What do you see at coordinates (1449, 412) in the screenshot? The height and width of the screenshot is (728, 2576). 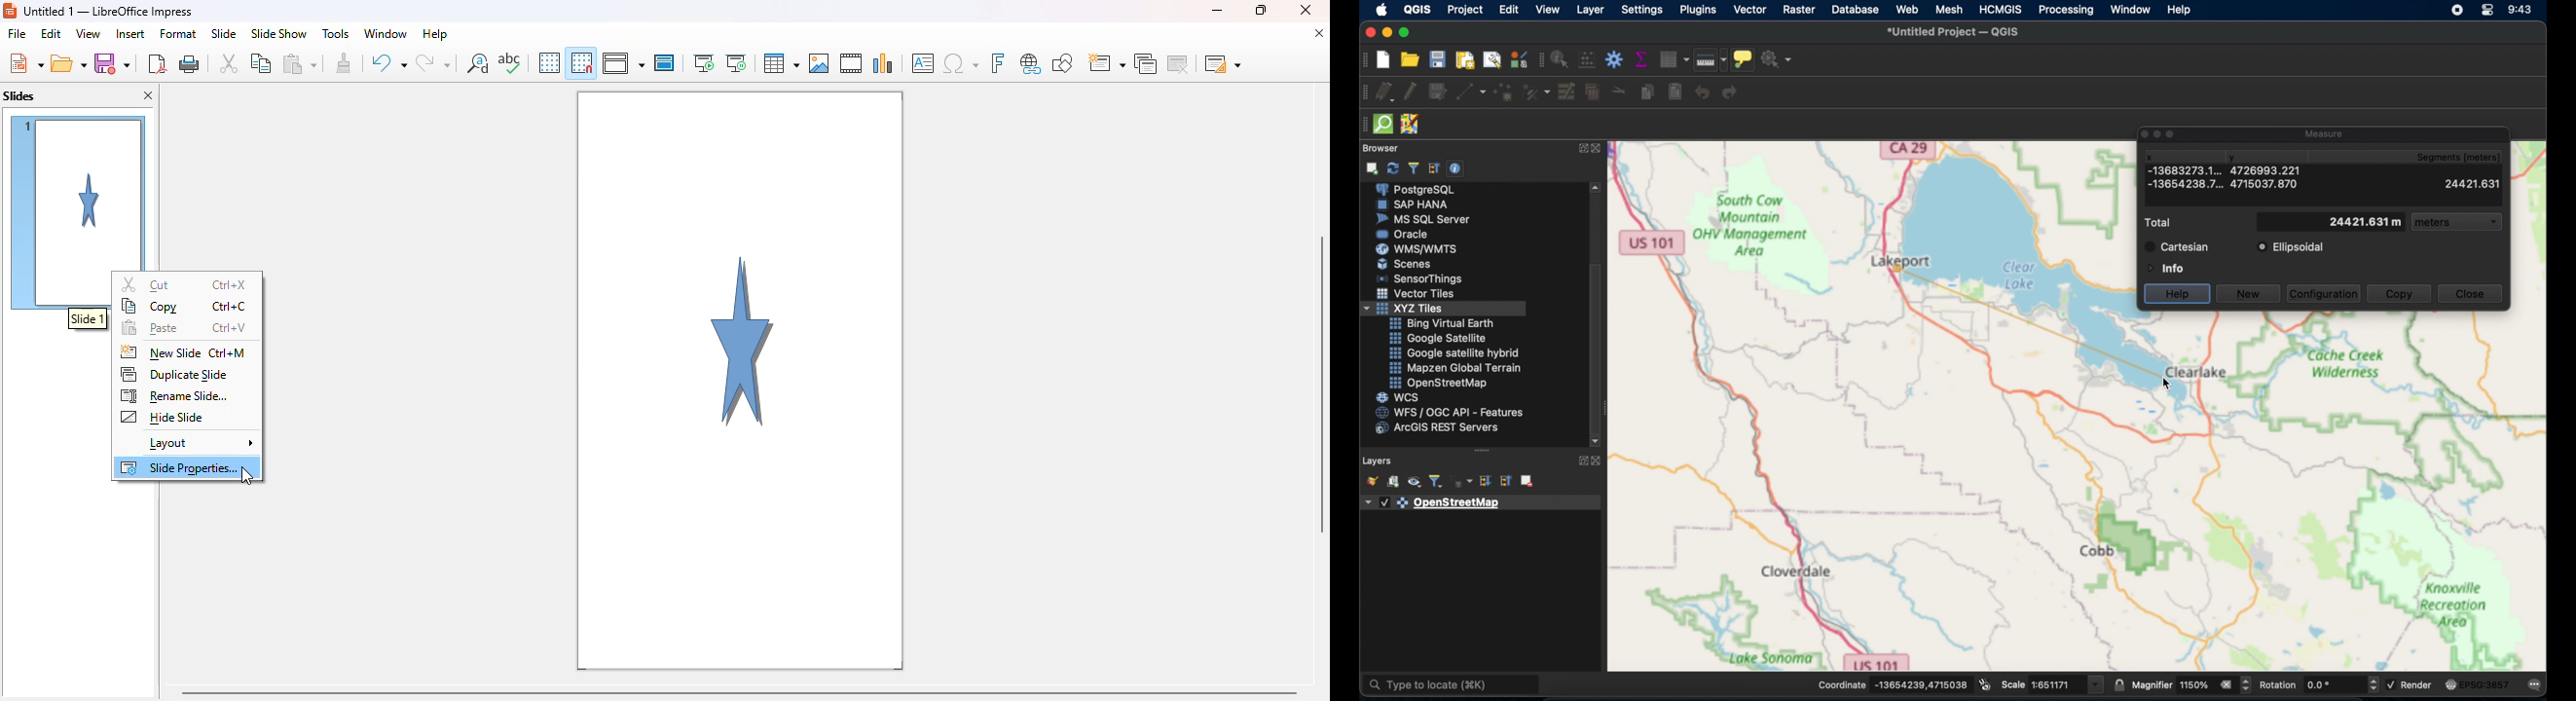 I see `wfs/ogc api - features` at bounding box center [1449, 412].